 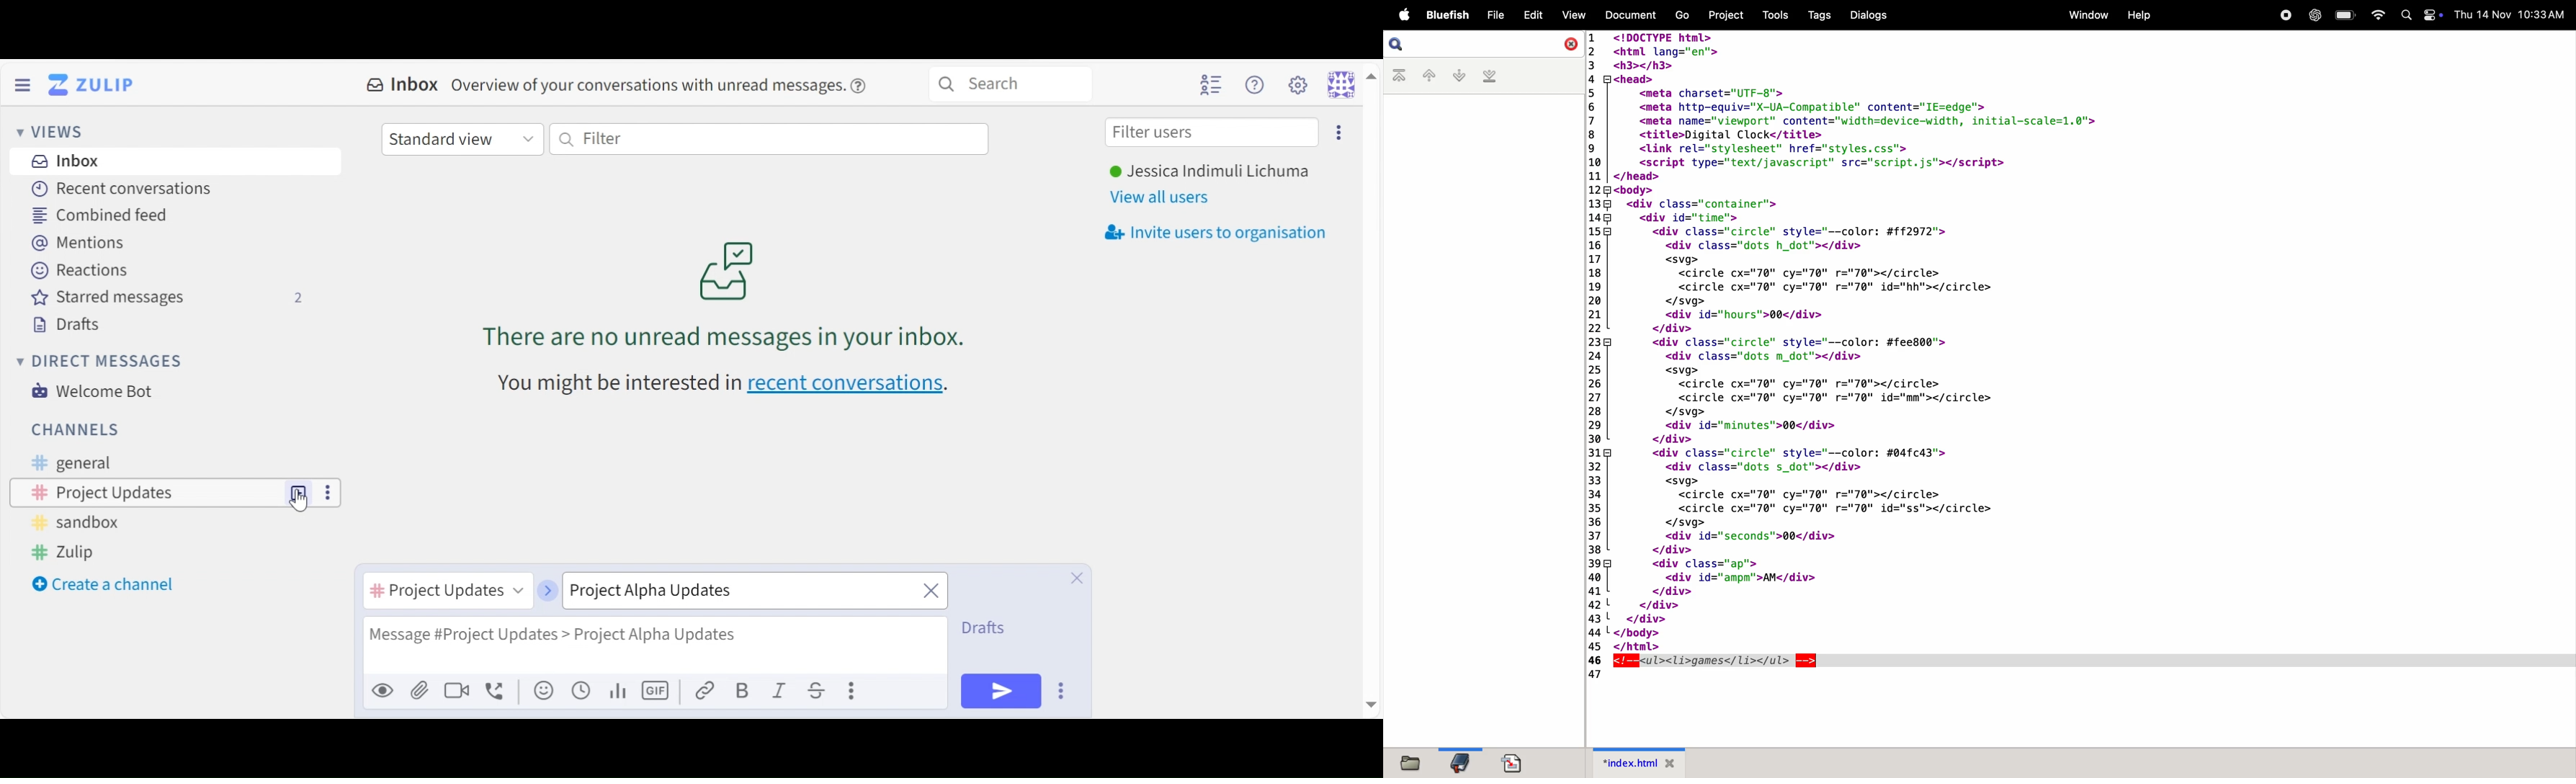 What do you see at coordinates (705, 690) in the screenshot?
I see `link` at bounding box center [705, 690].